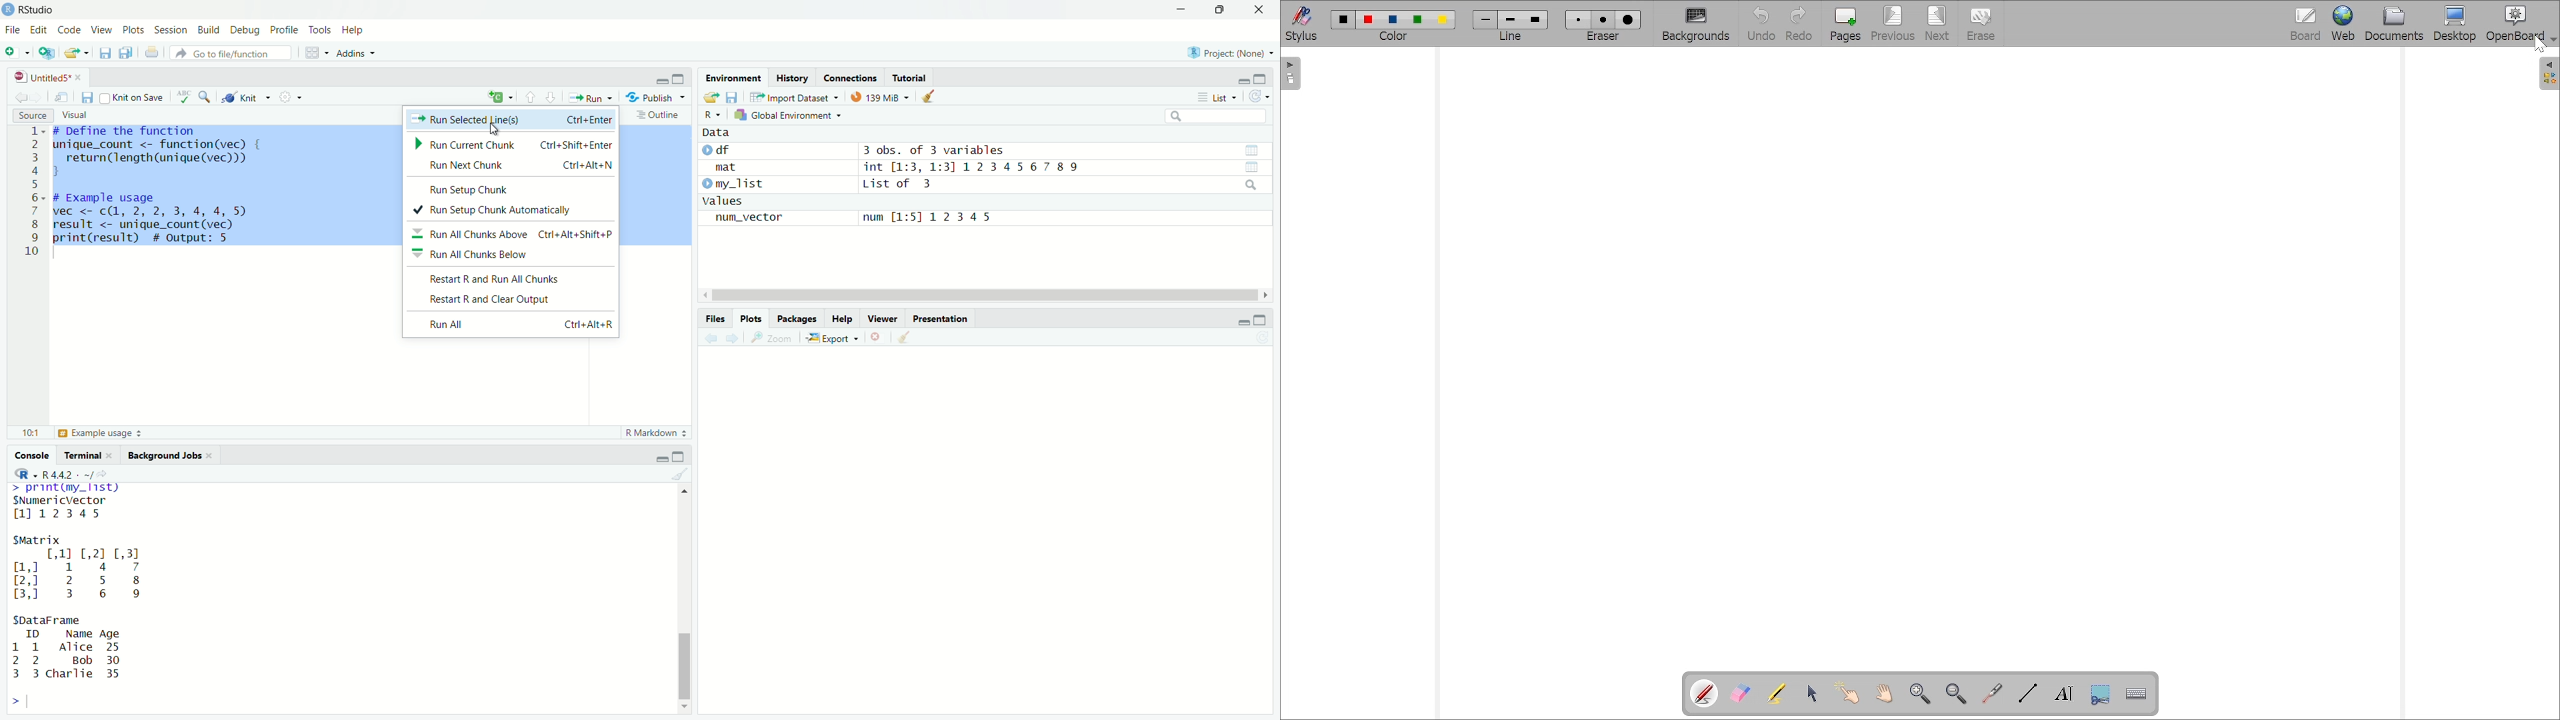  I want to click on RStudio, so click(38, 10).